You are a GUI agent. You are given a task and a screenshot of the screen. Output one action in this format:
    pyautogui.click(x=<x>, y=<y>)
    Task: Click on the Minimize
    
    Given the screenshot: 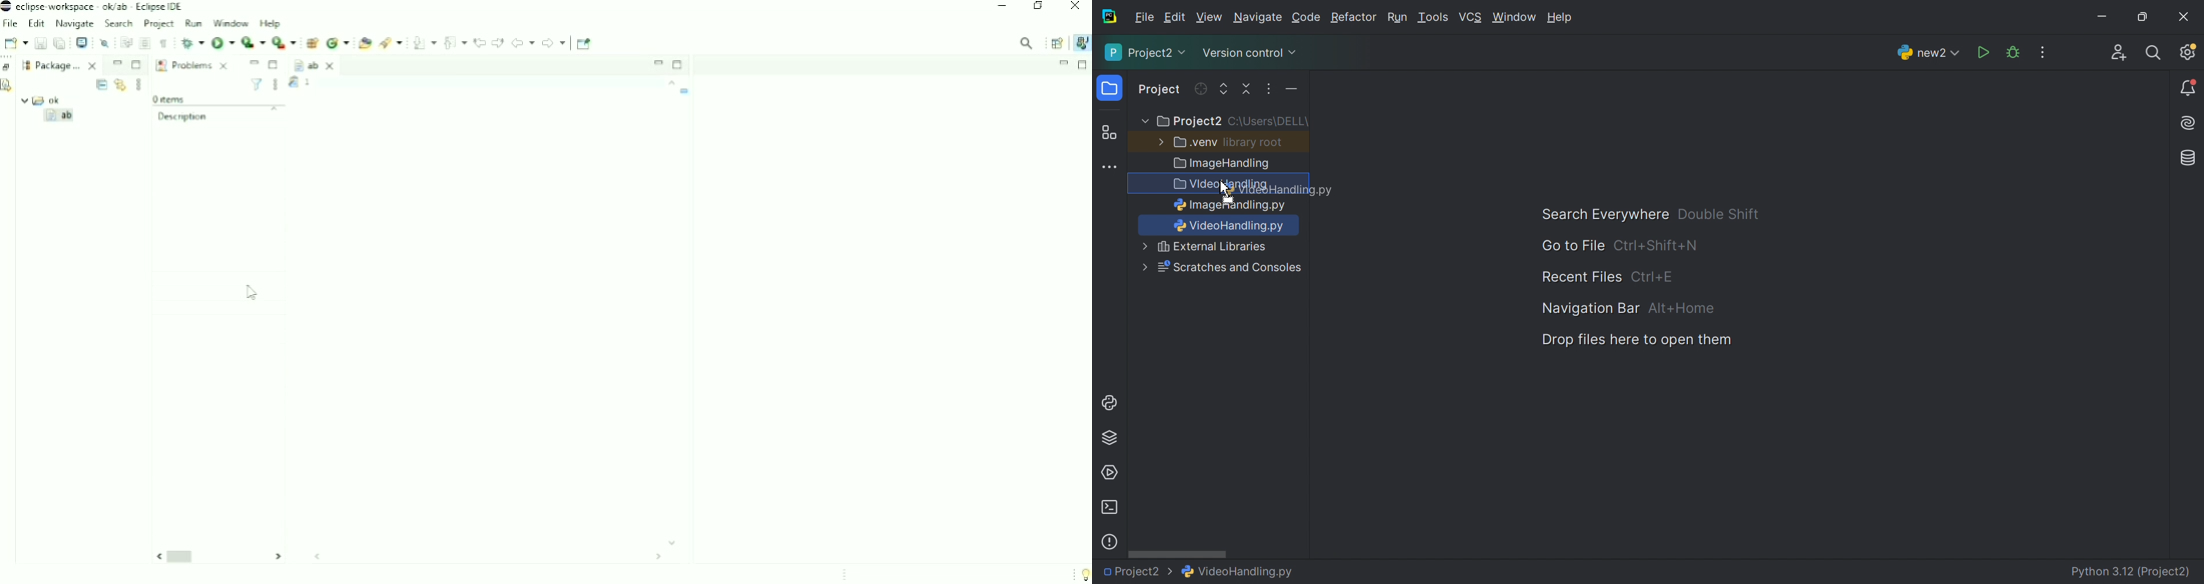 What is the action you would take?
    pyautogui.click(x=1002, y=6)
    